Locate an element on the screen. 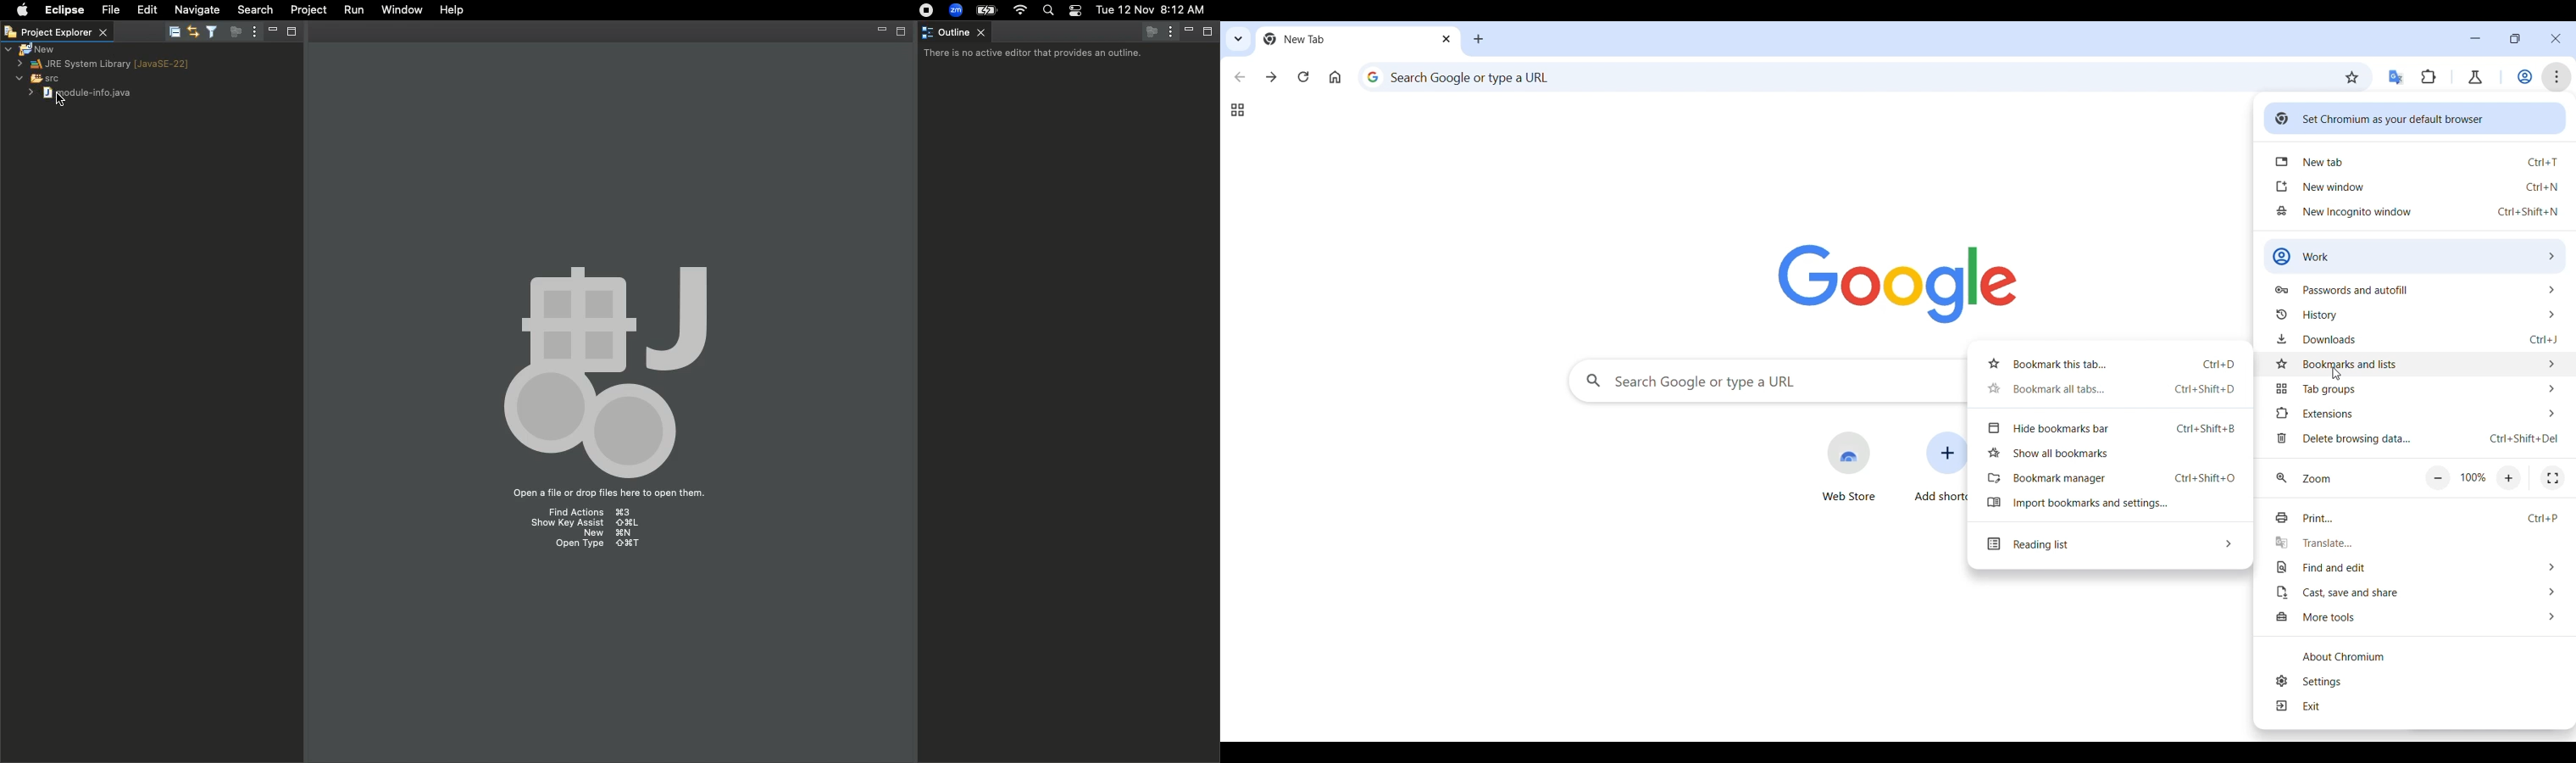 This screenshot has height=784, width=2576. Bookmark this tab is located at coordinates (2352, 78).